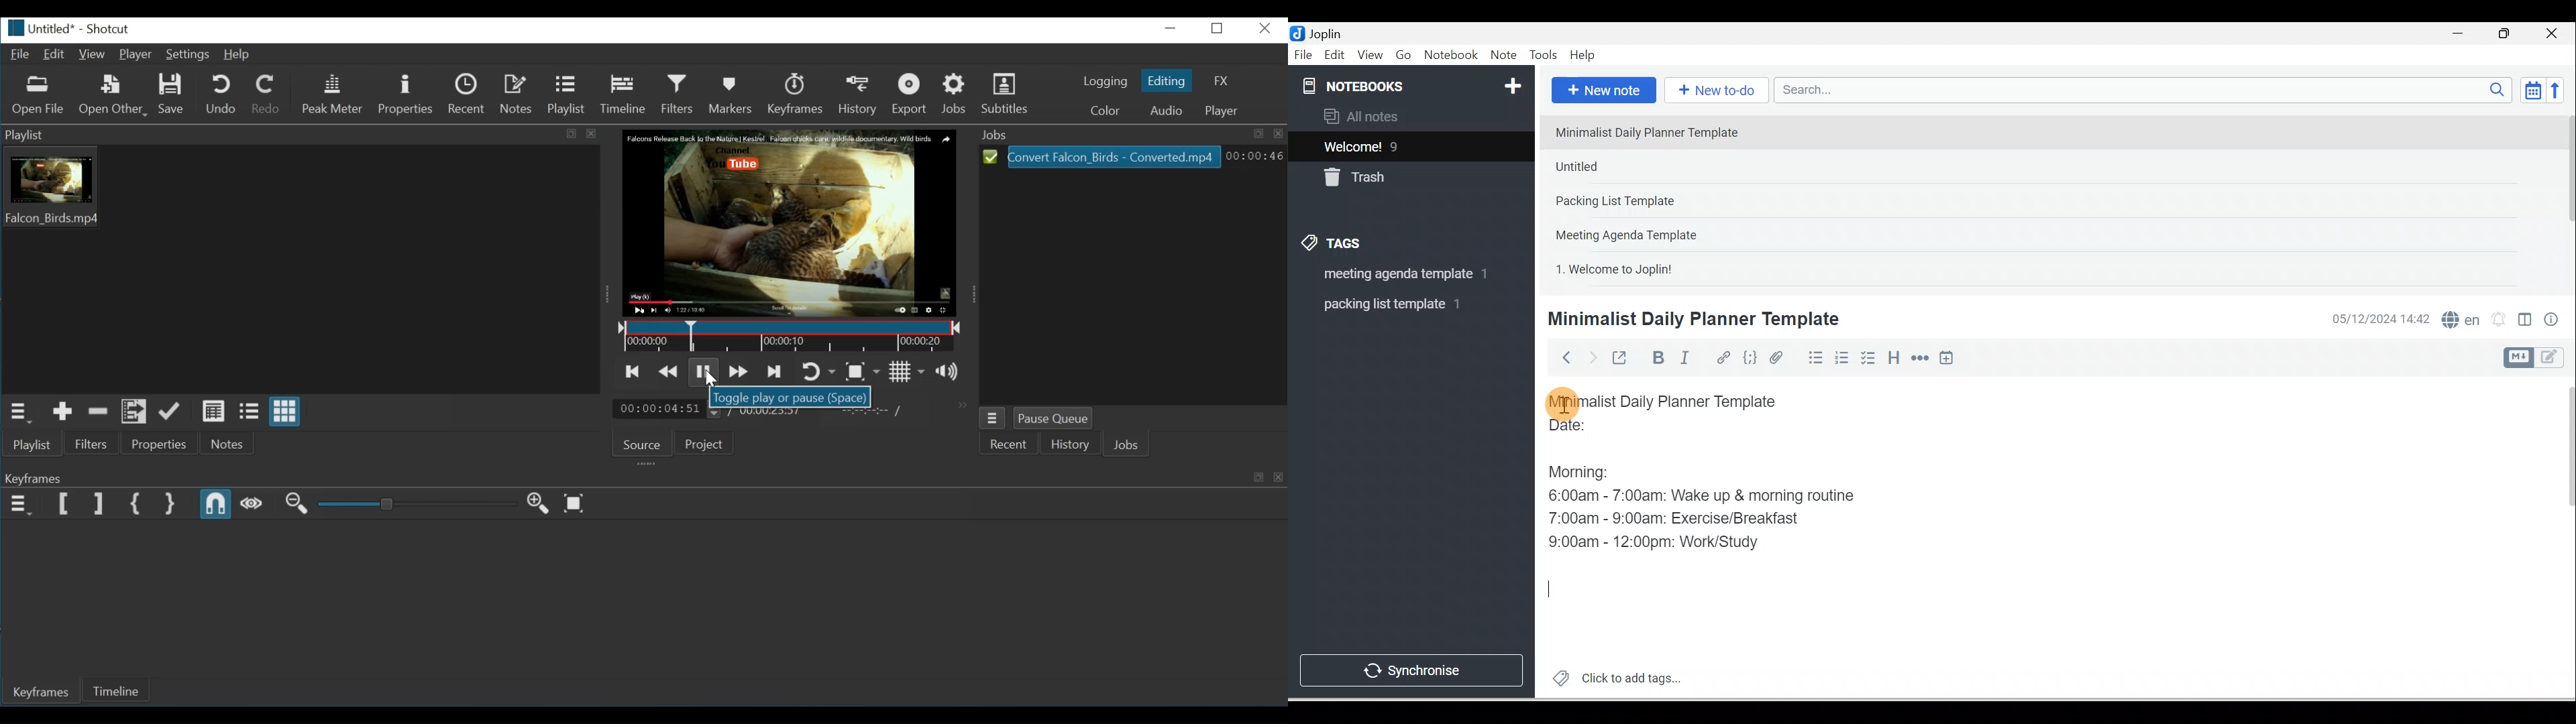  I want to click on Peak meter, so click(331, 94).